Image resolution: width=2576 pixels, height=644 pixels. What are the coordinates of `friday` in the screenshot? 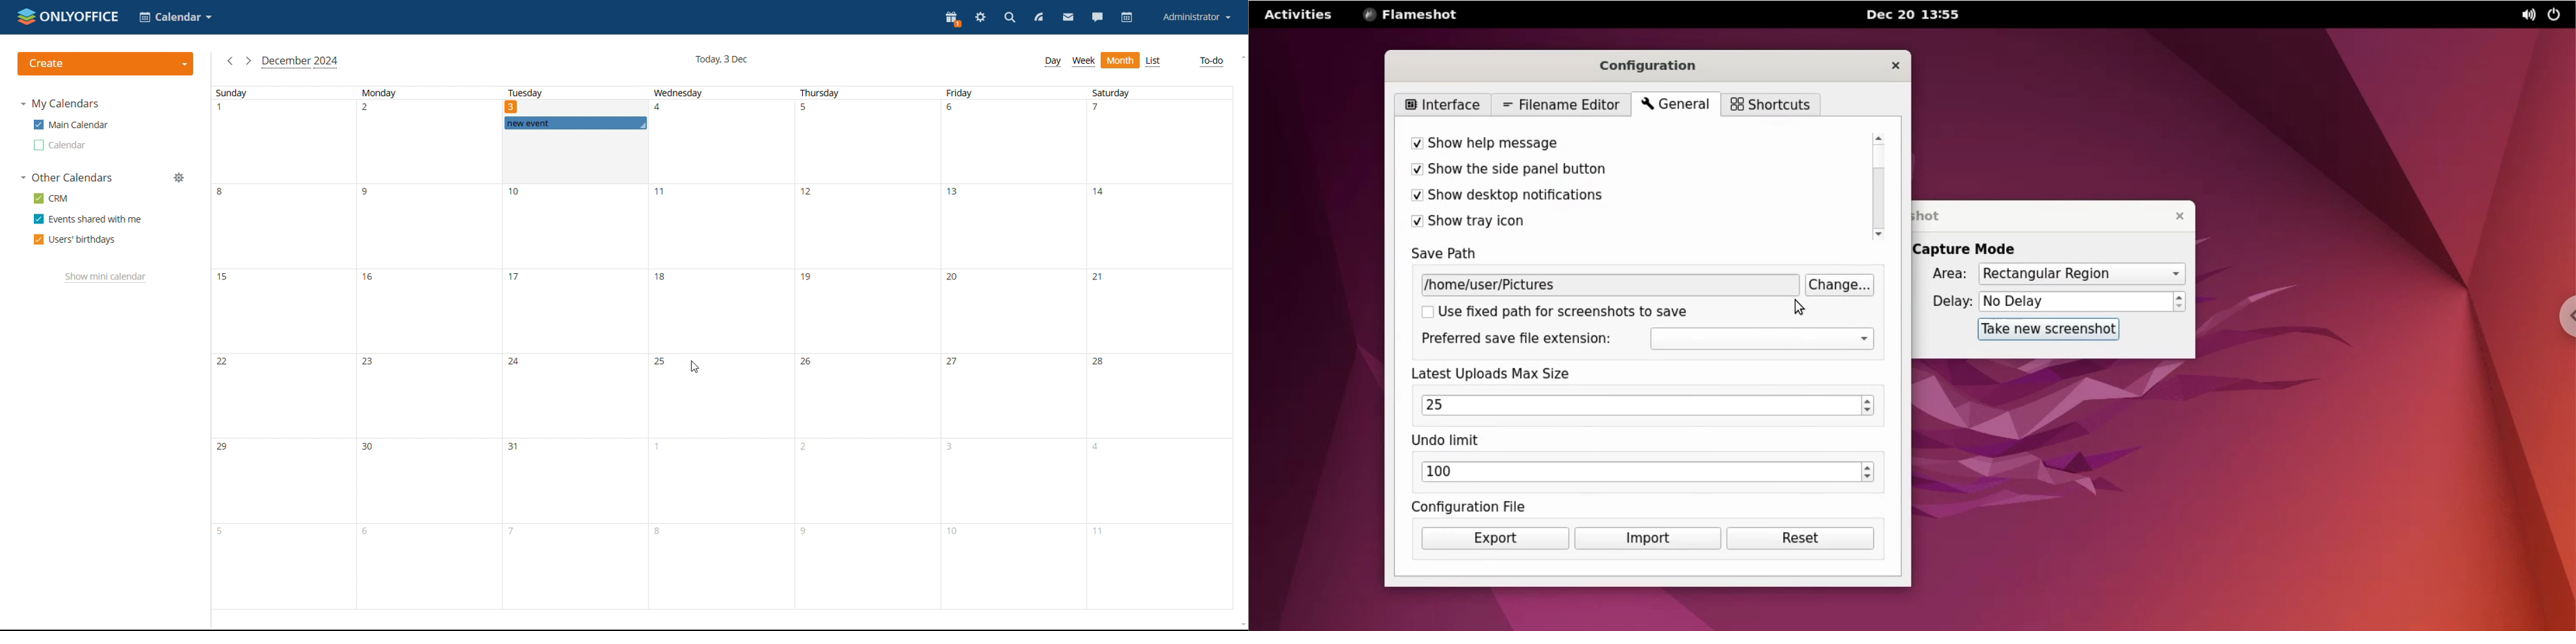 It's located at (1012, 347).